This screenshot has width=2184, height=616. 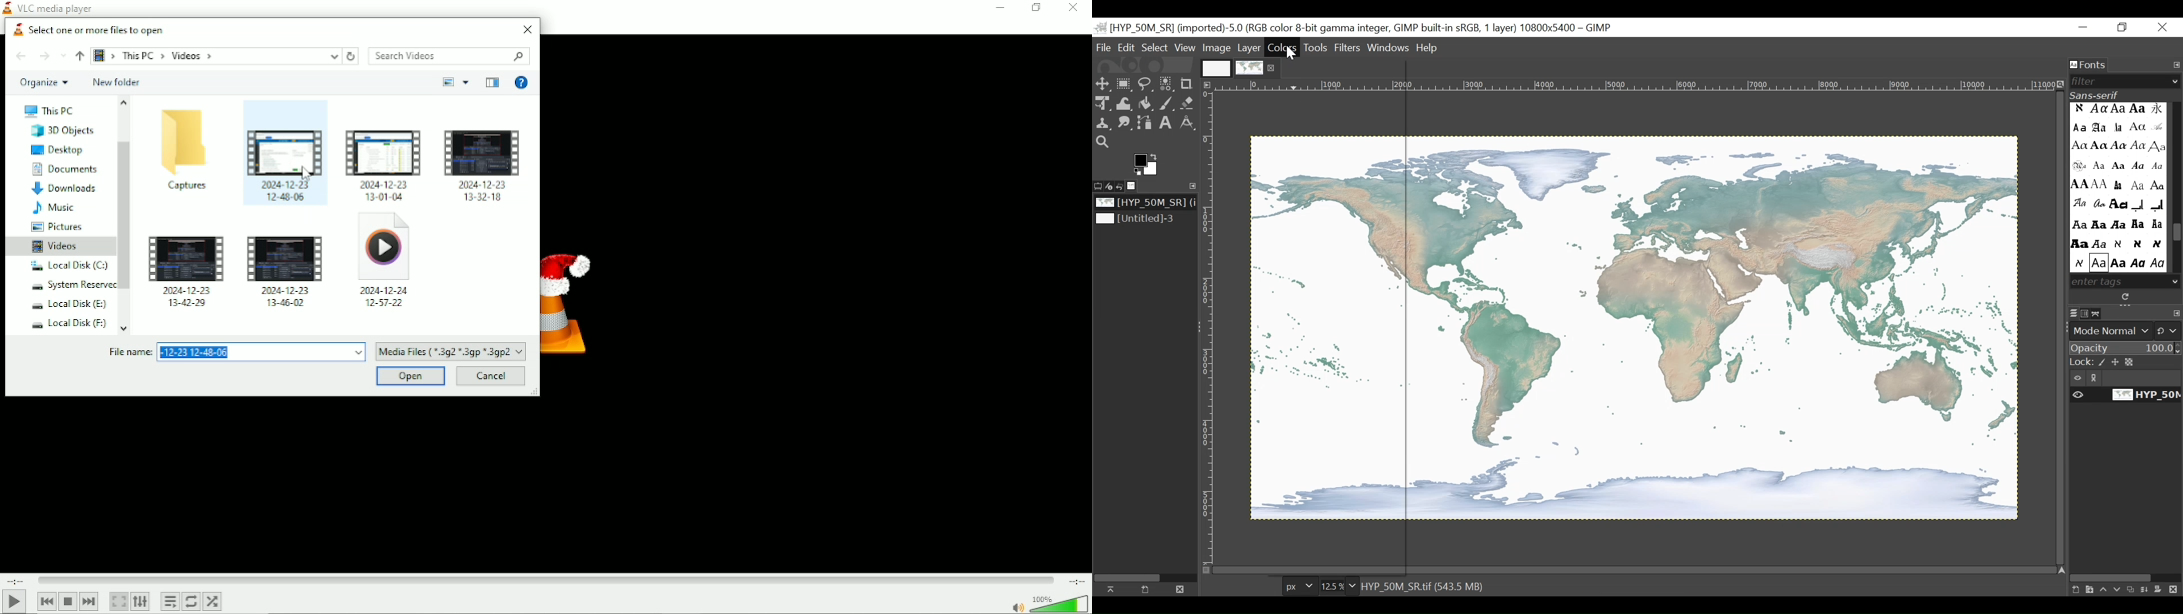 I want to click on Zoom Factor, so click(x=1335, y=586).